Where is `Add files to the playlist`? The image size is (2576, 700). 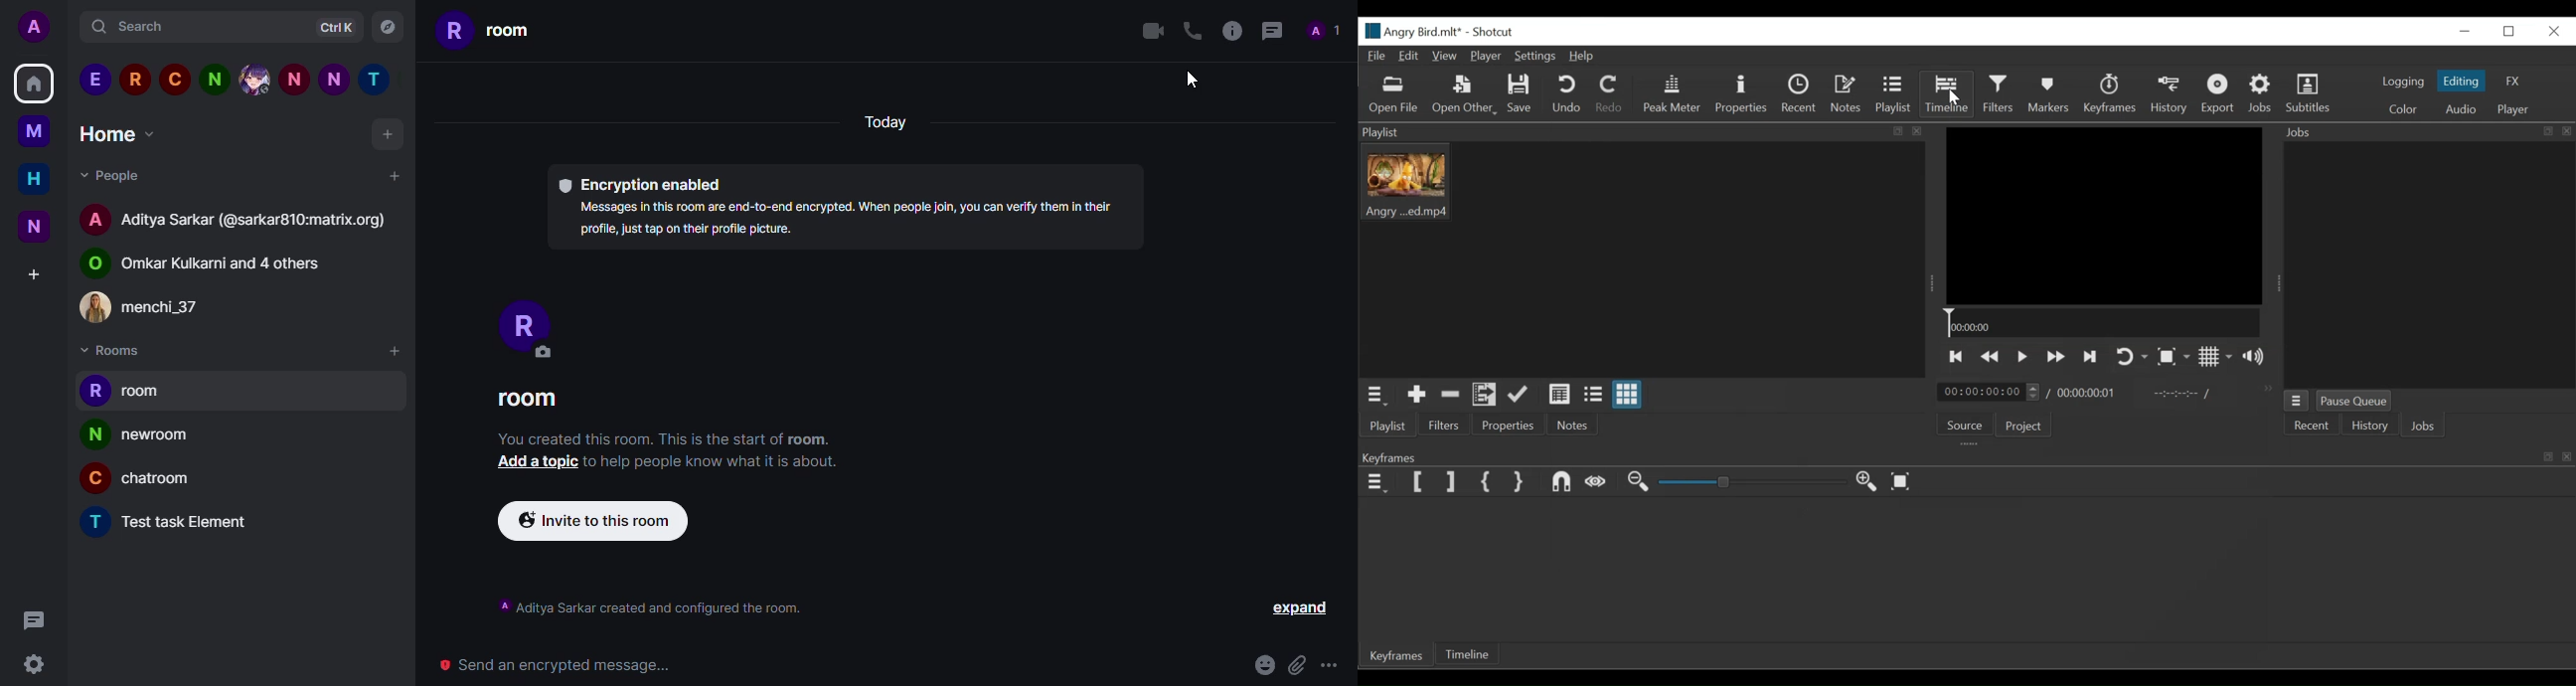 Add files to the playlist is located at coordinates (1485, 394).